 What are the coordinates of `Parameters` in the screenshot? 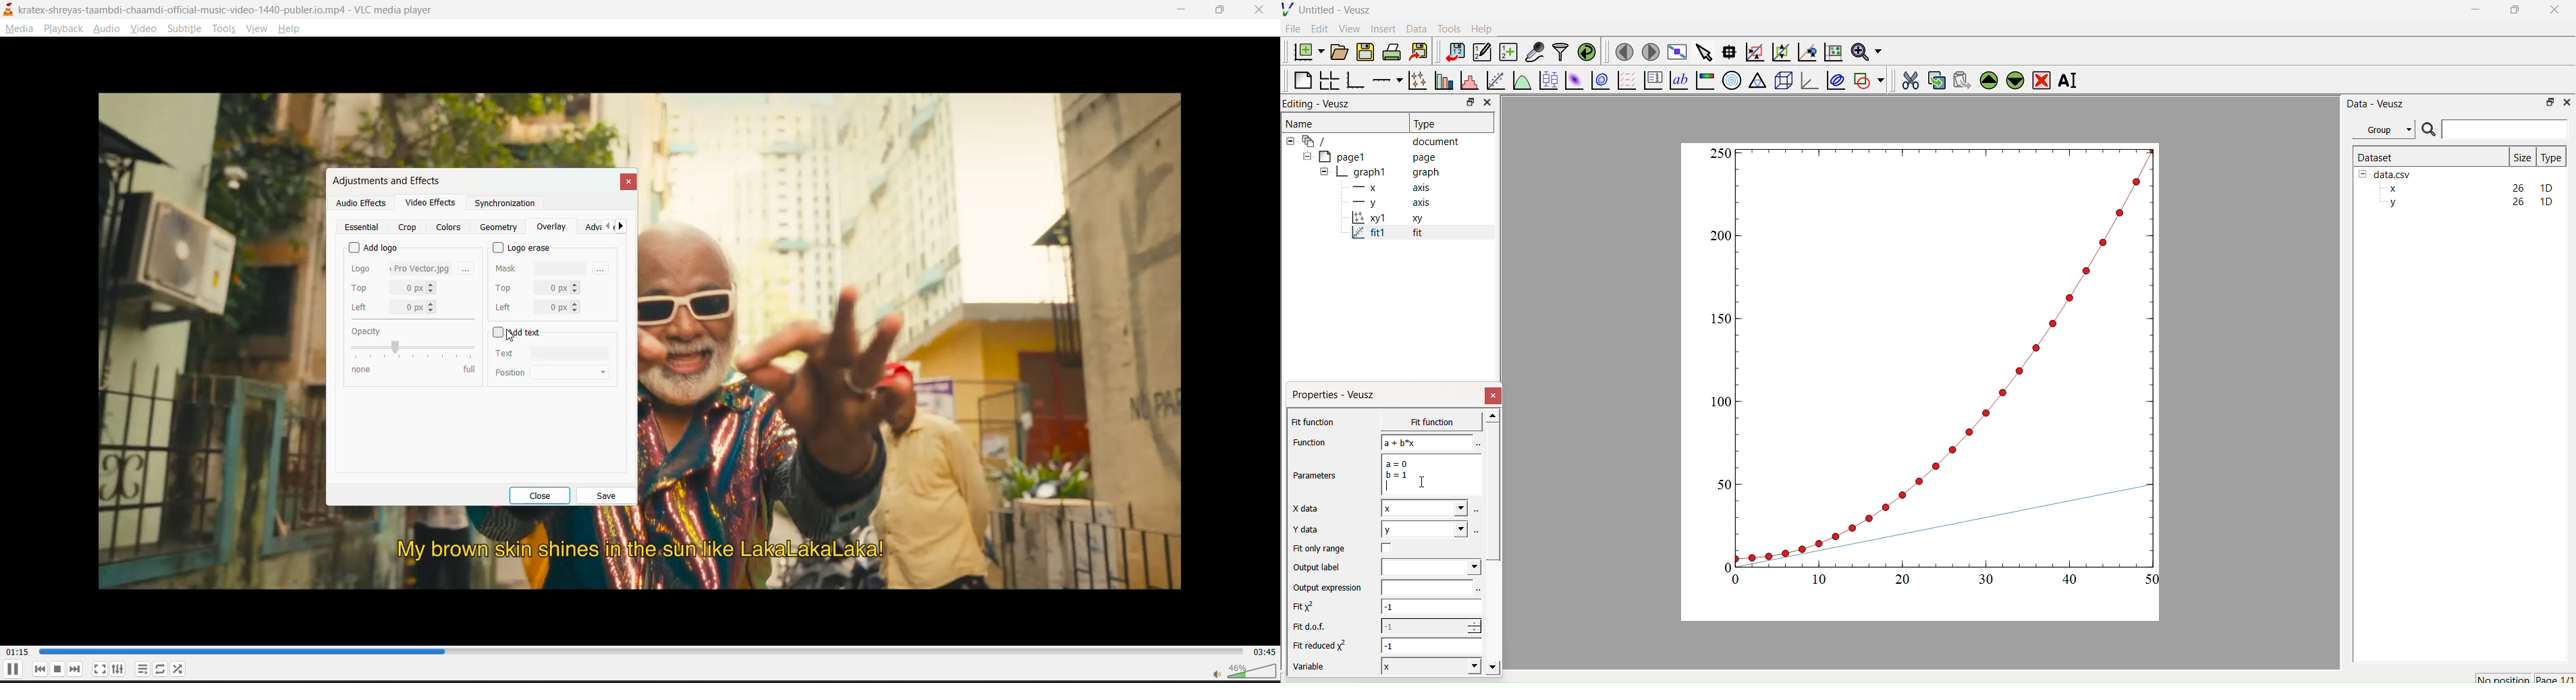 It's located at (1319, 476).